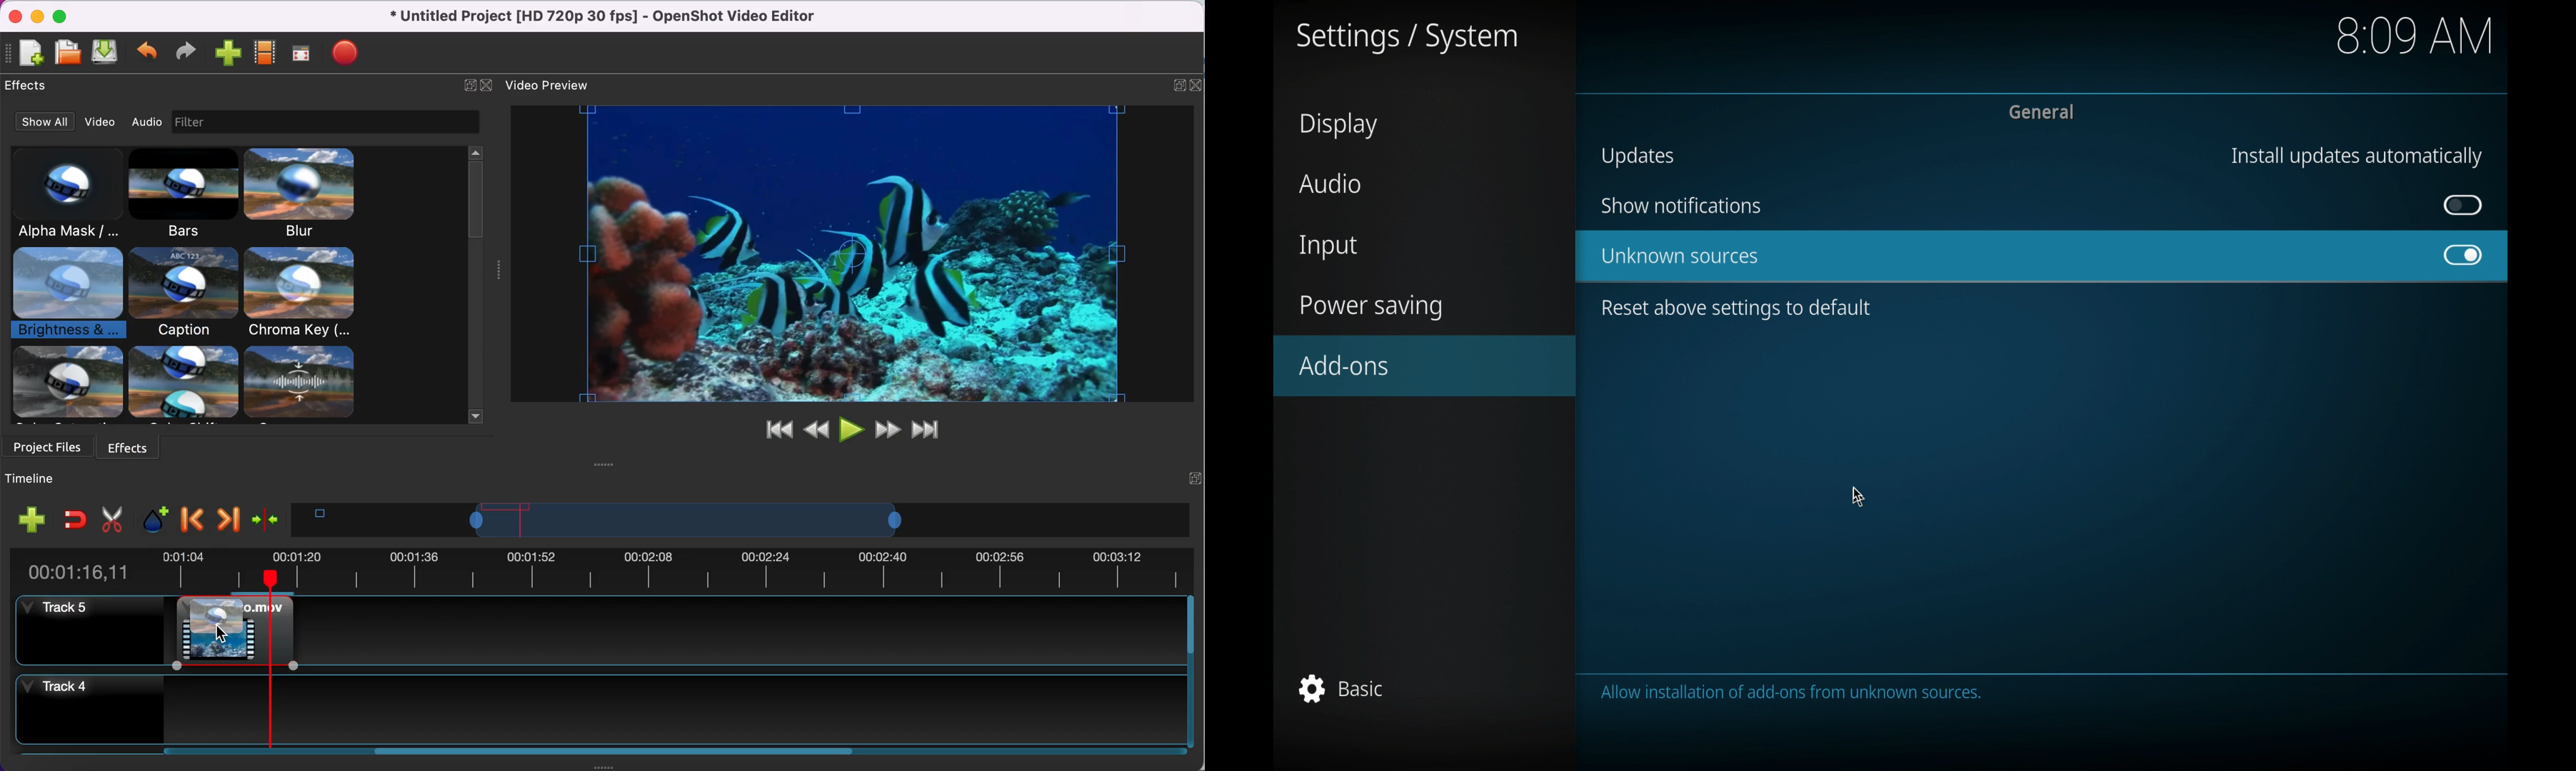 The width and height of the screenshot is (2576, 784). What do you see at coordinates (2356, 156) in the screenshot?
I see `install updates automatically` at bounding box center [2356, 156].